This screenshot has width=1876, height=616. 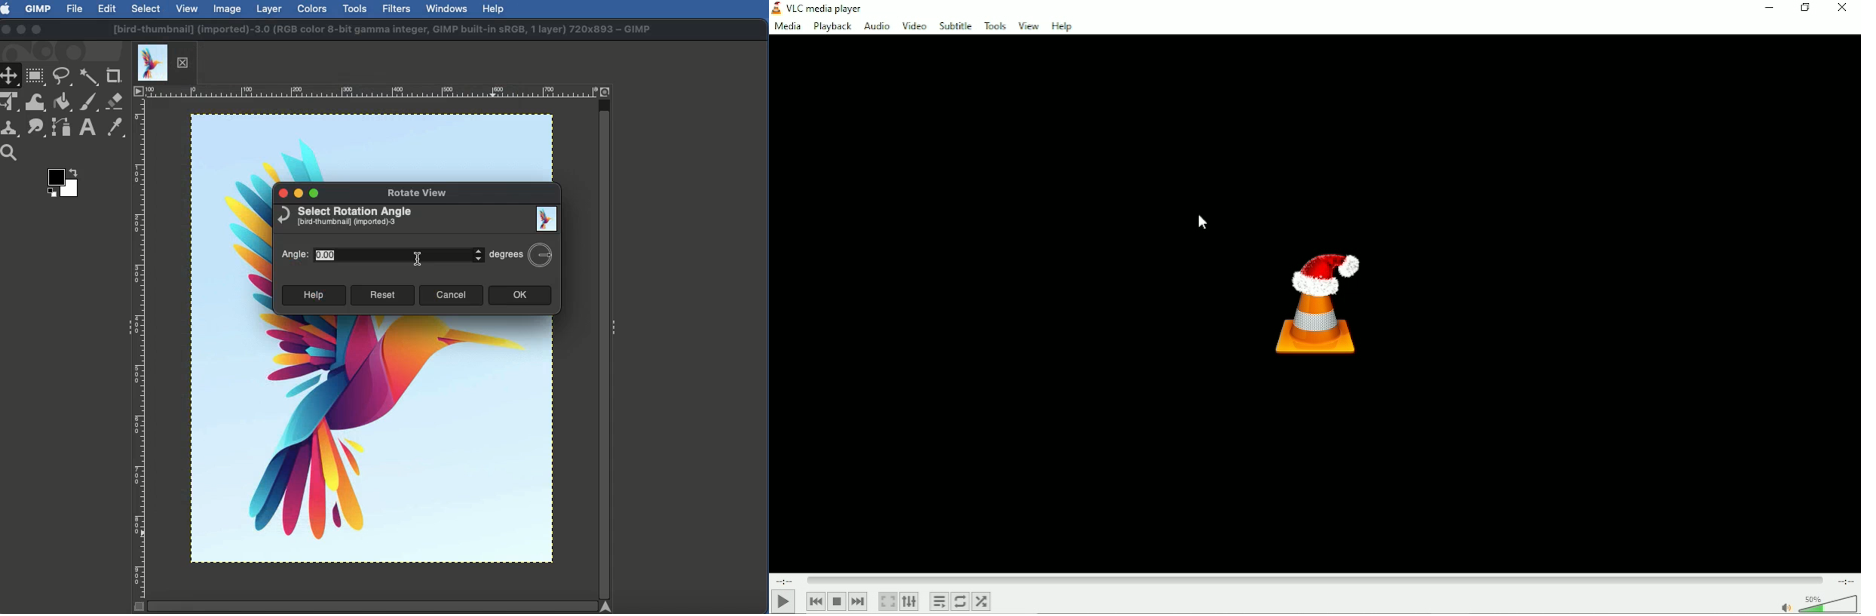 What do you see at coordinates (451, 296) in the screenshot?
I see `Cancel` at bounding box center [451, 296].